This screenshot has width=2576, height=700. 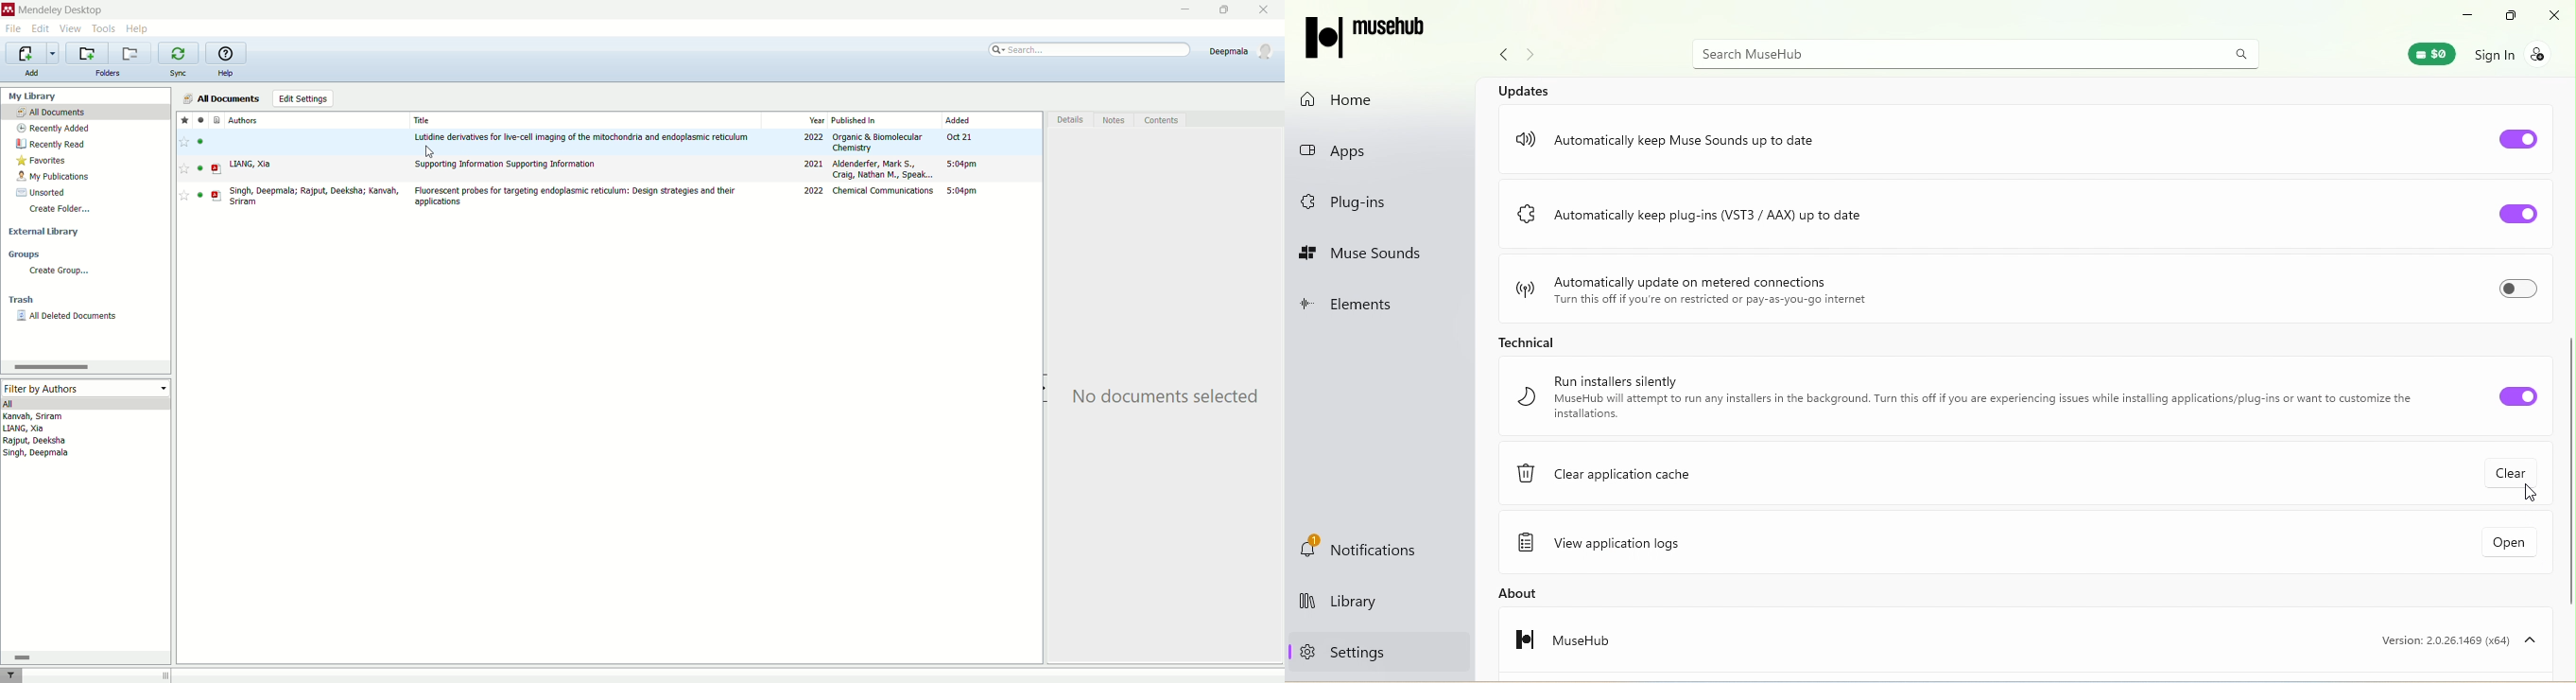 What do you see at coordinates (15, 29) in the screenshot?
I see `file` at bounding box center [15, 29].